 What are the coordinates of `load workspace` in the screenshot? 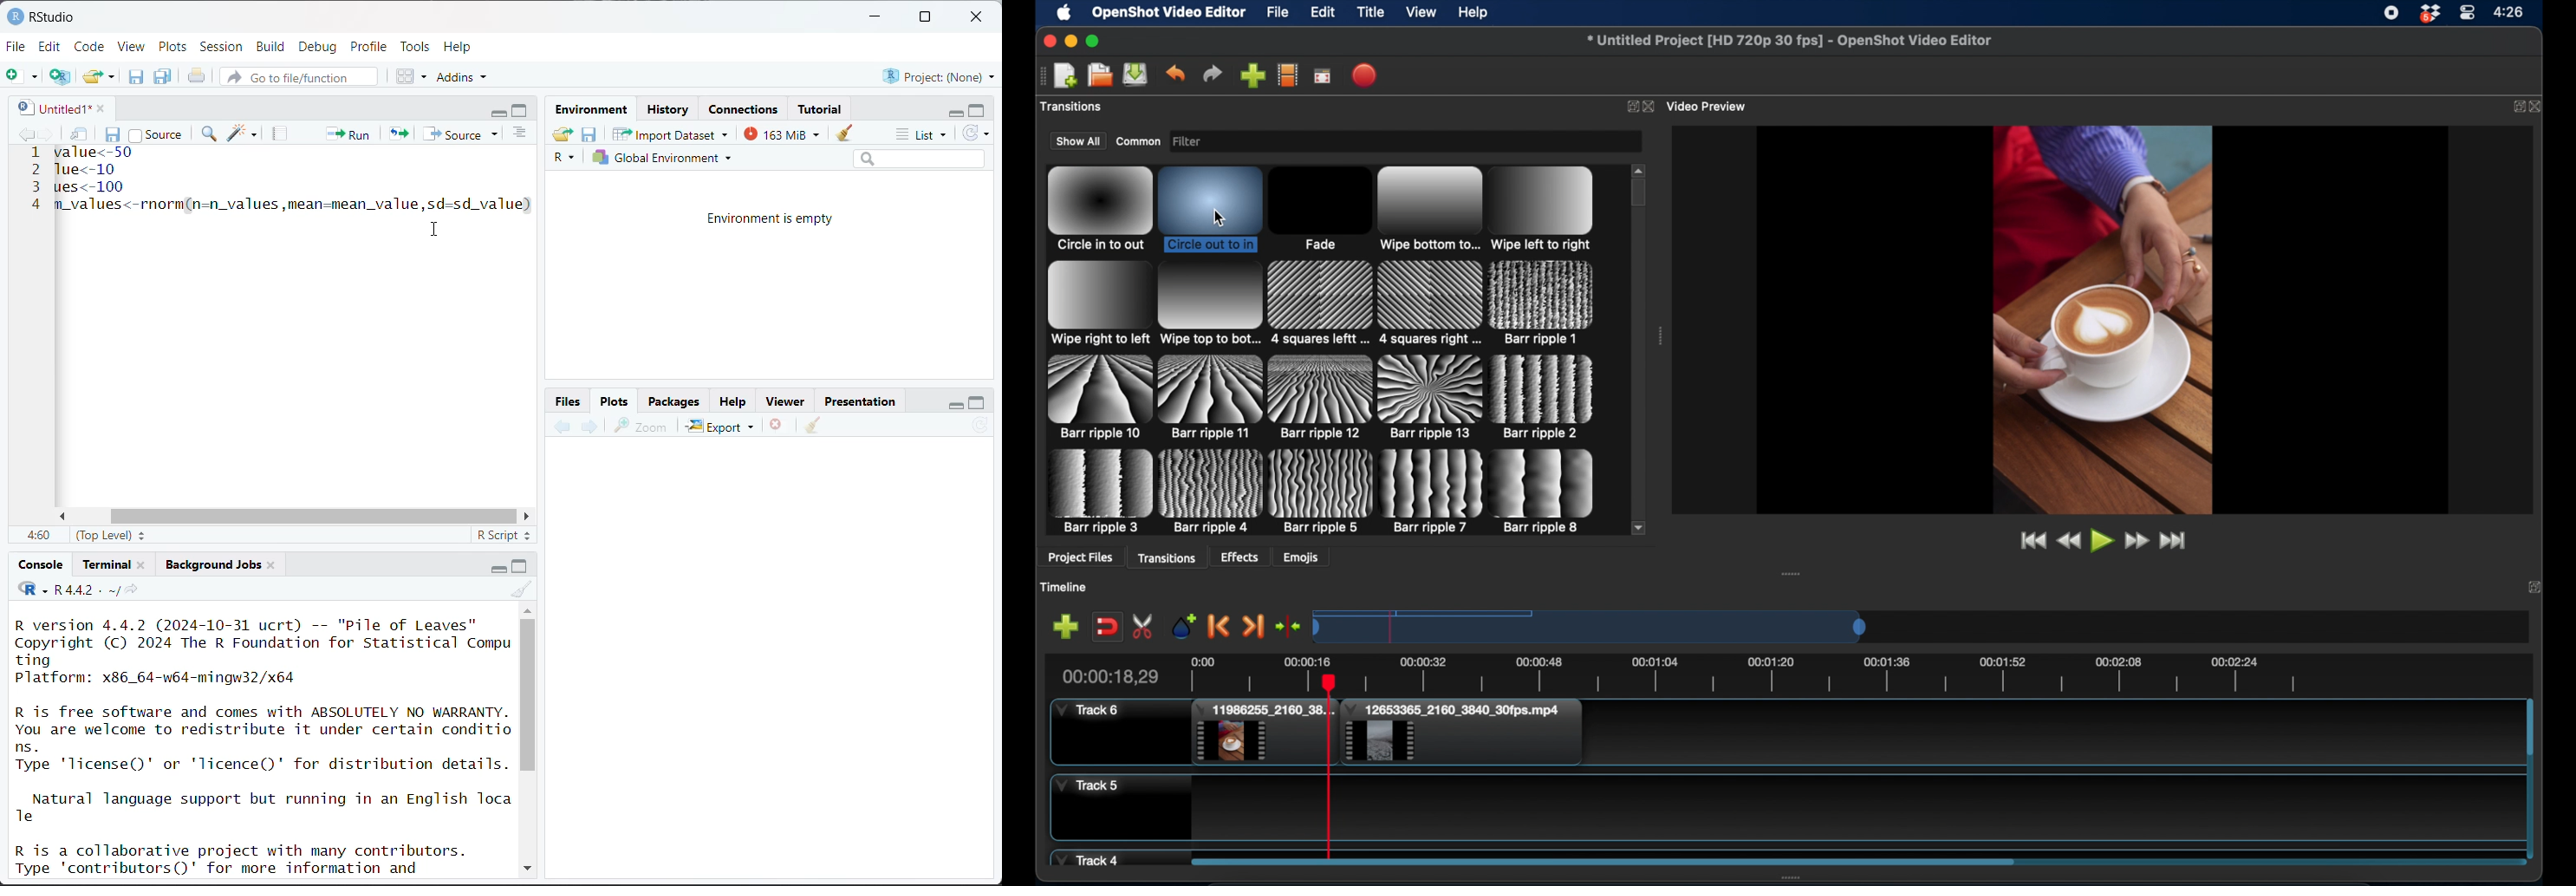 It's located at (565, 136).